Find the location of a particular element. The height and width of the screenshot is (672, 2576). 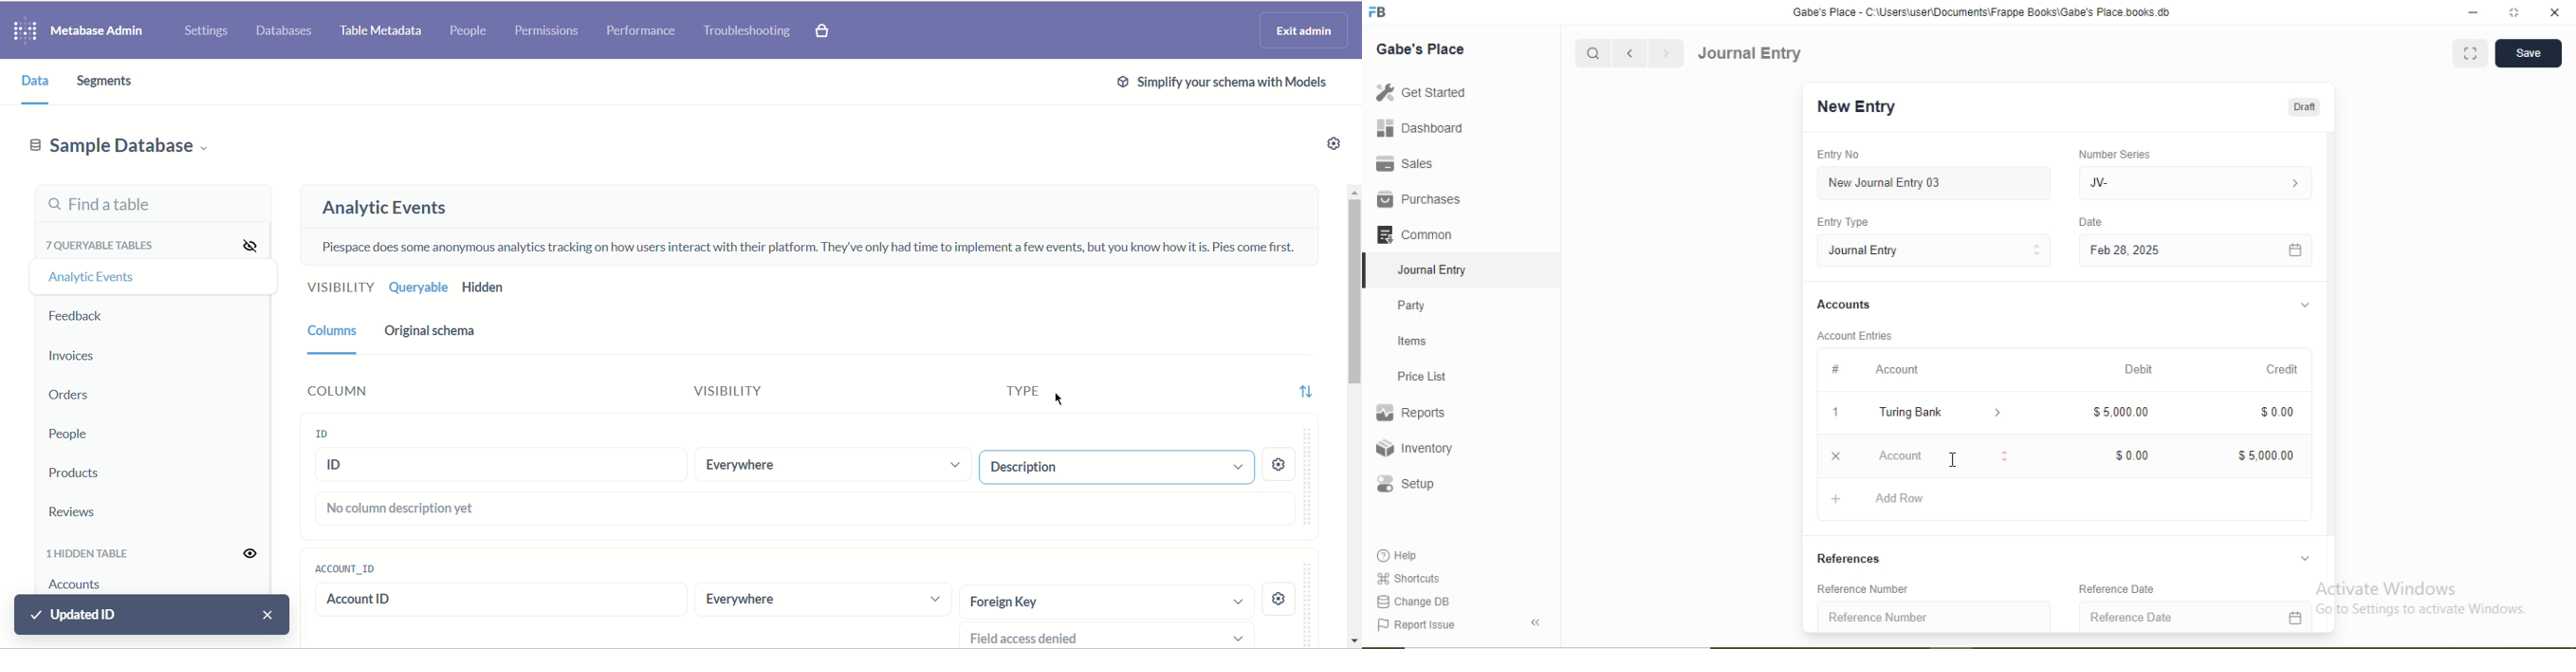

Stepper Buttons is located at coordinates (2004, 455).